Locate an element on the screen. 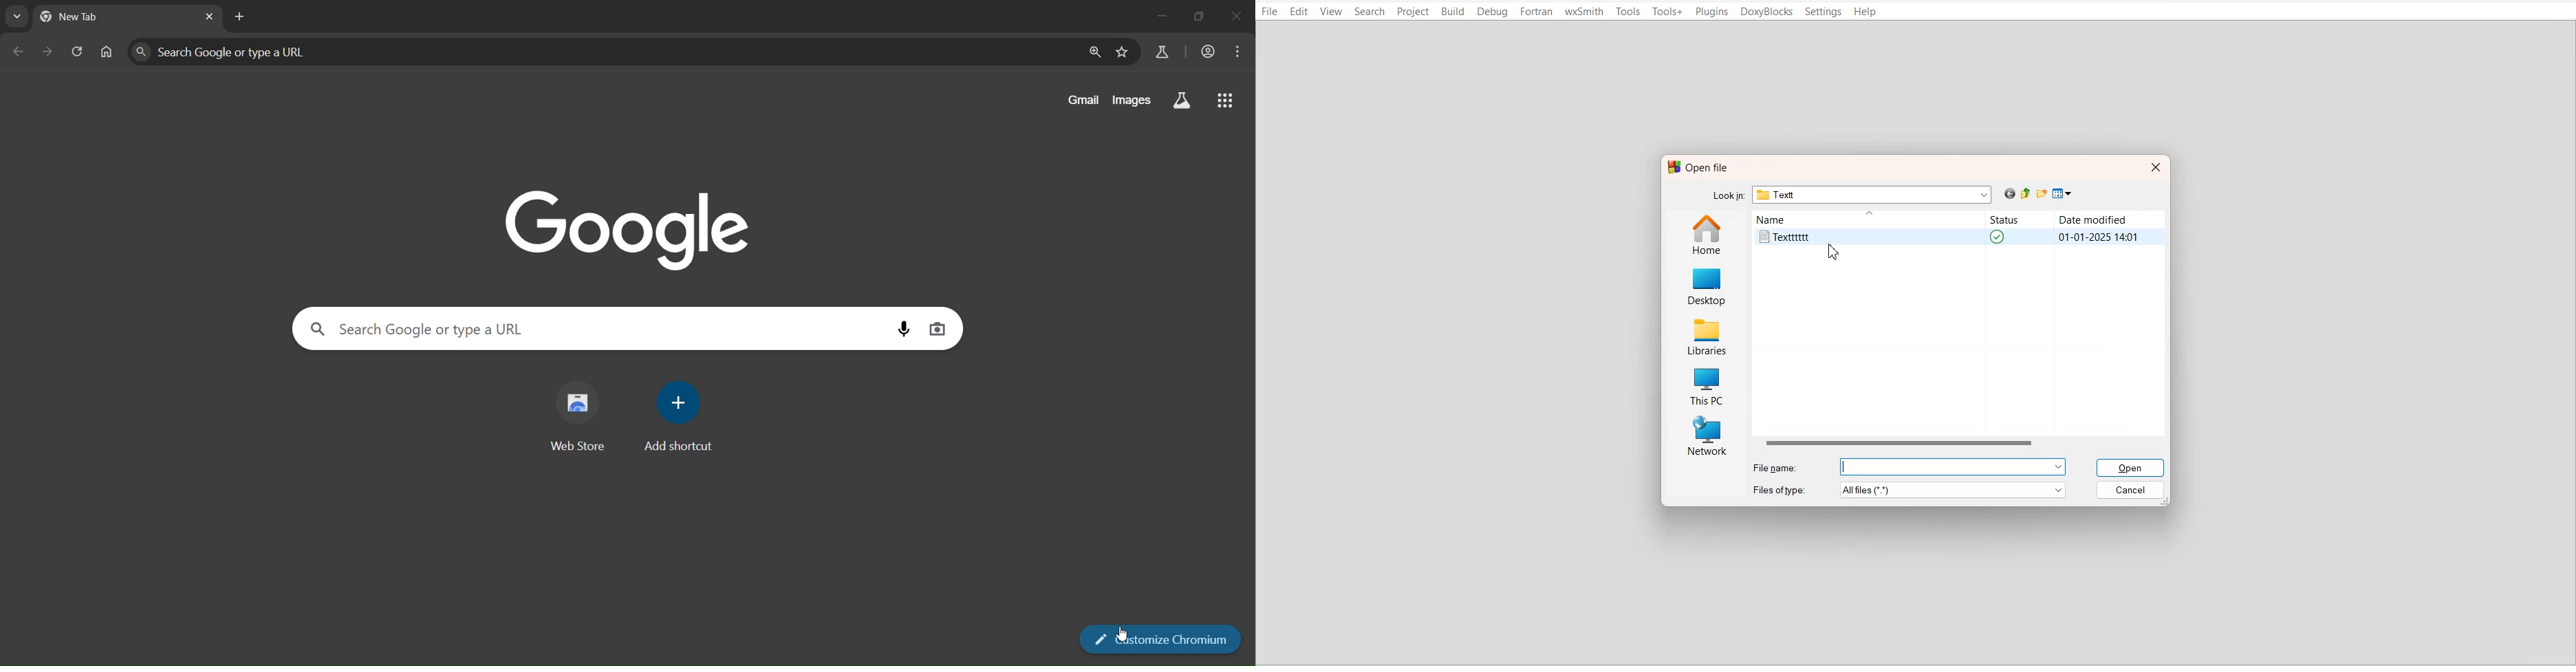 This screenshot has width=2576, height=672. close is located at coordinates (1238, 18).